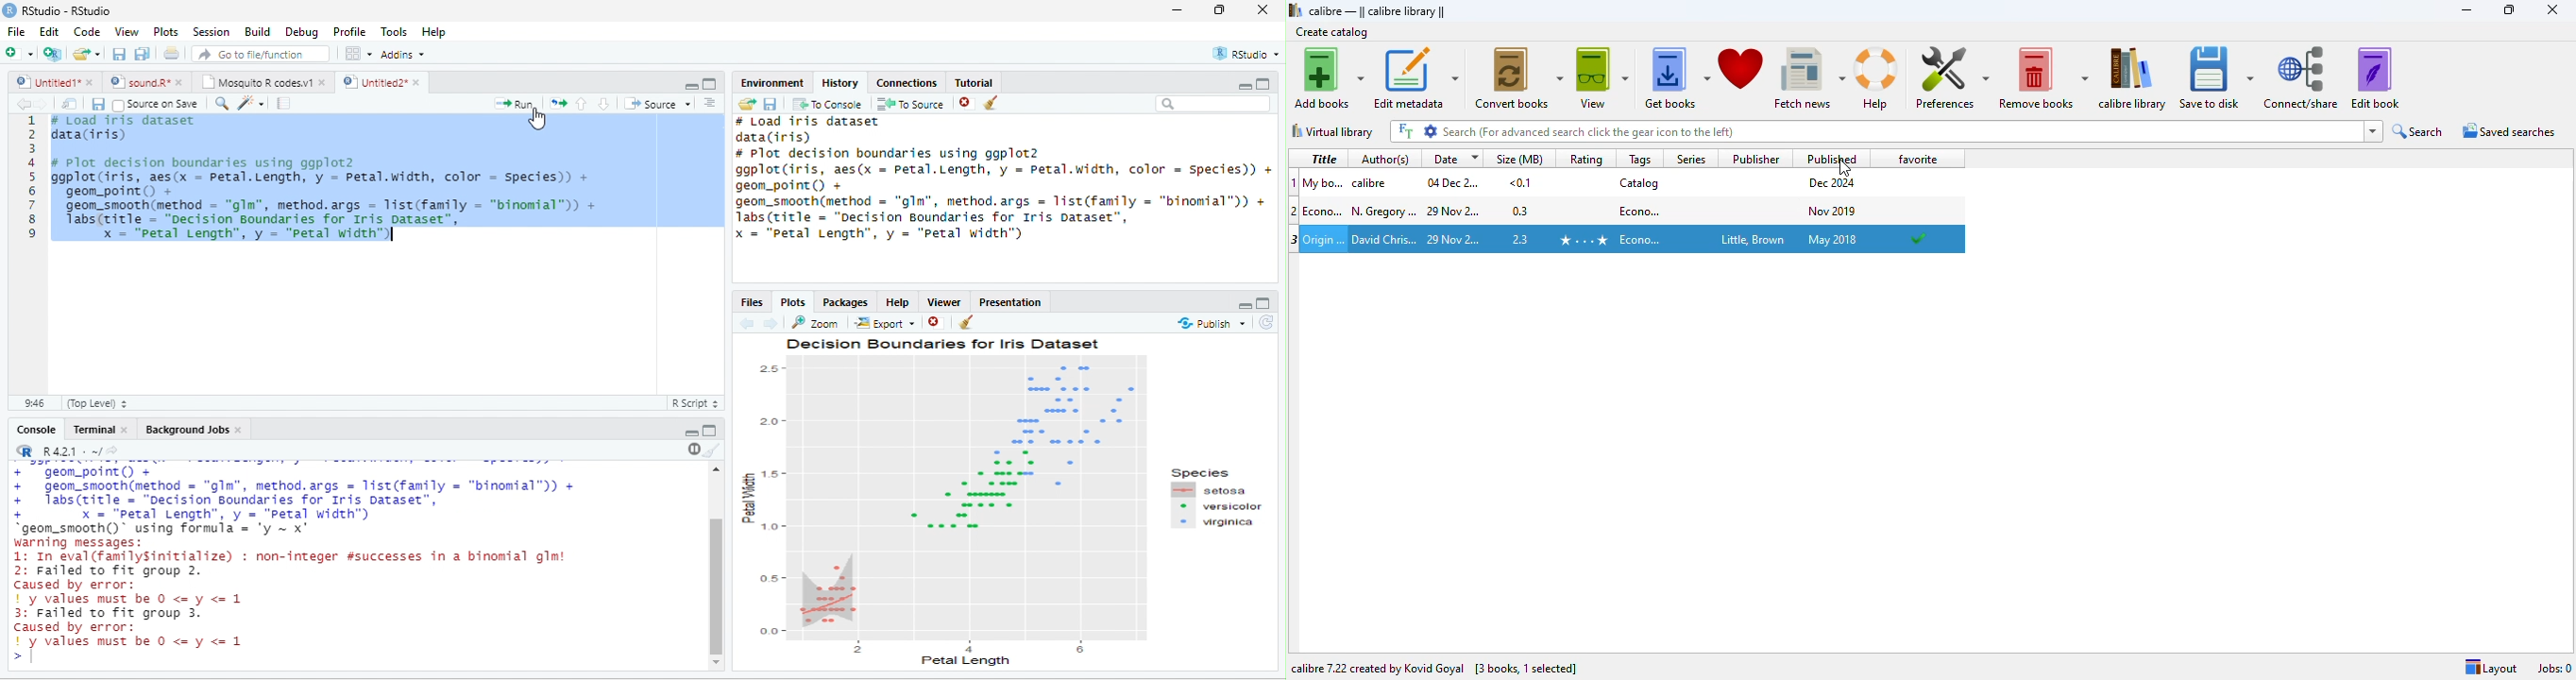 This screenshot has height=700, width=2576. What do you see at coordinates (1216, 522) in the screenshot?
I see `virginica` at bounding box center [1216, 522].